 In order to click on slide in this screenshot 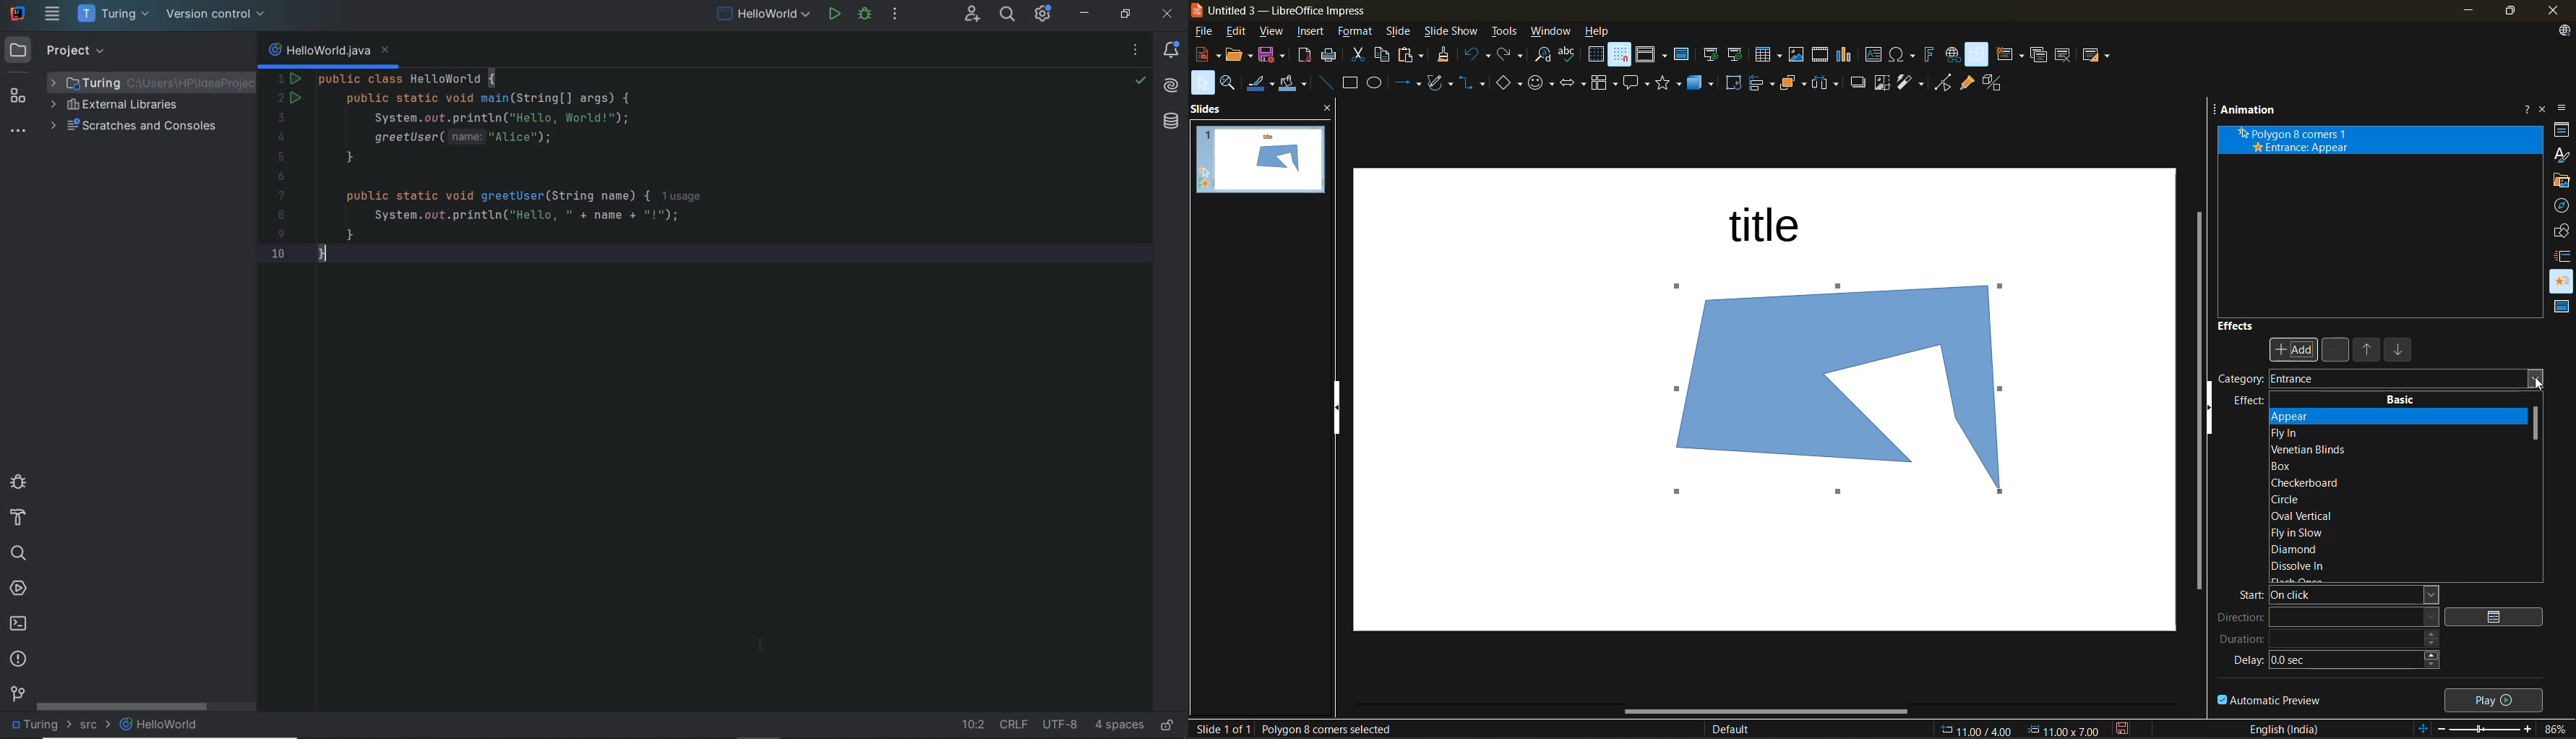, I will do `click(1400, 33)`.